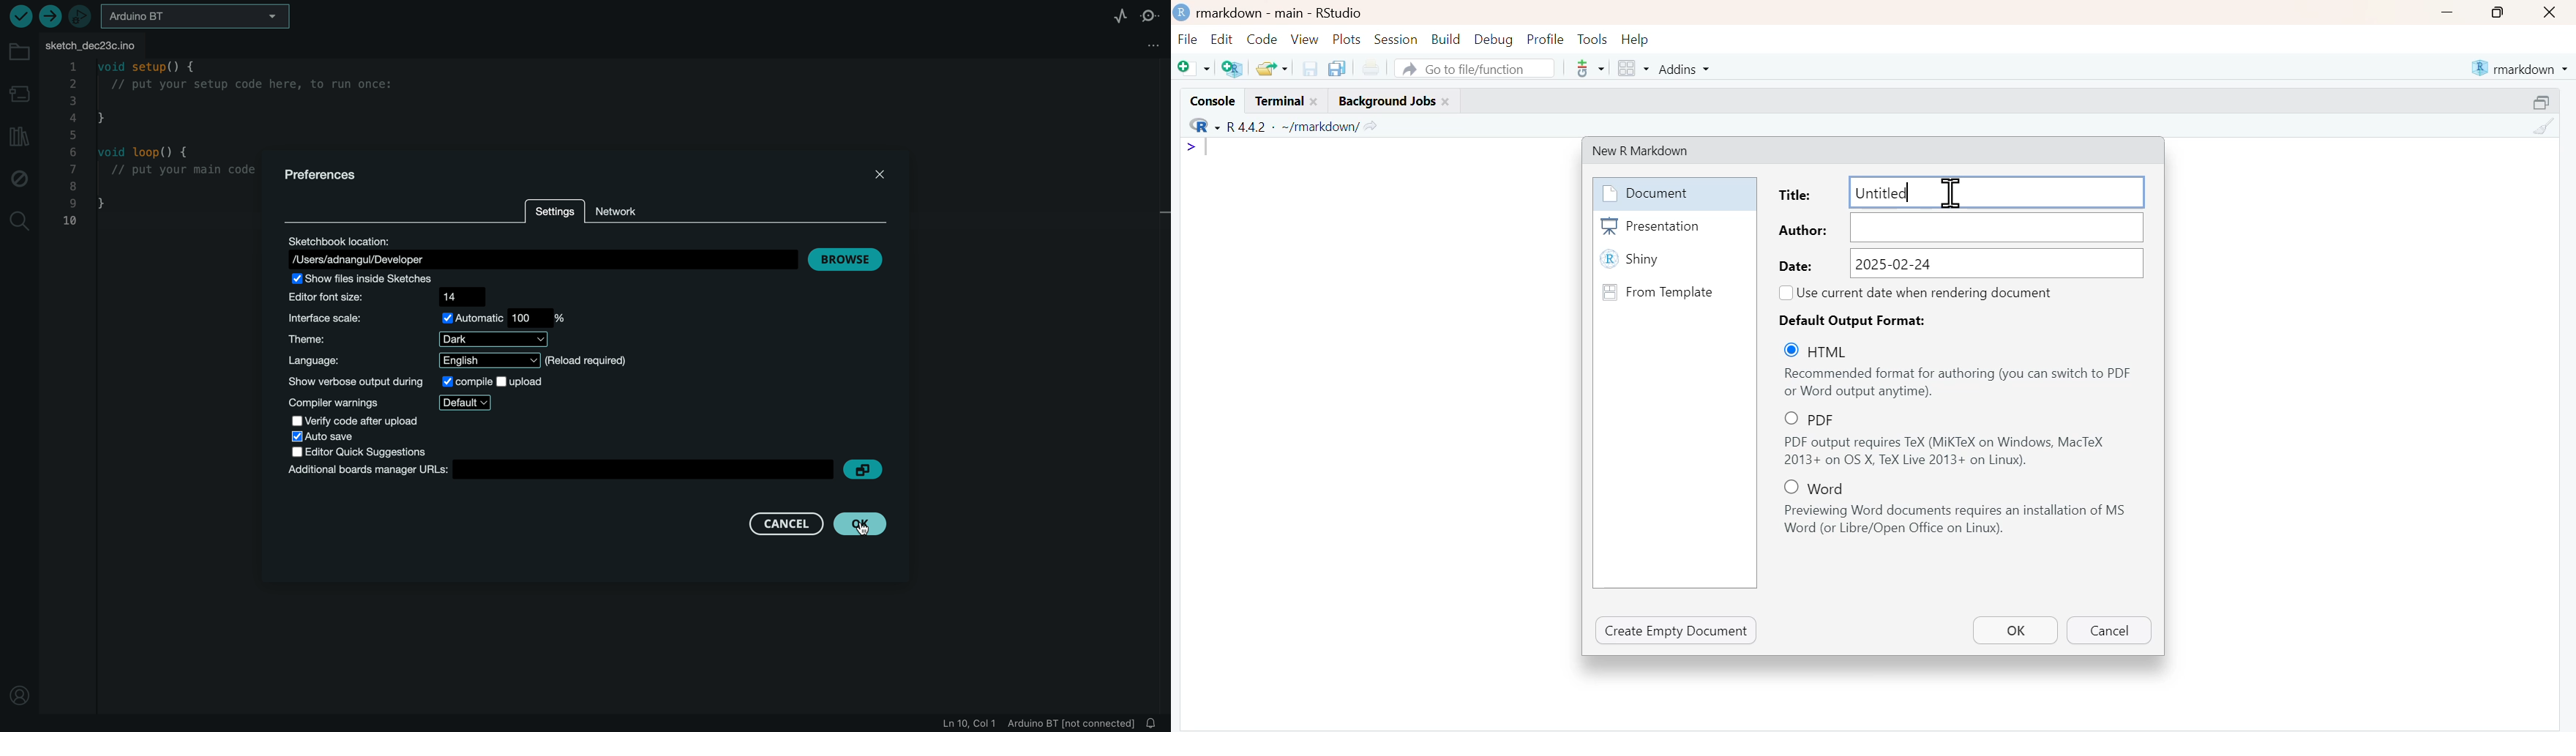 This screenshot has height=756, width=2576. Describe the element at coordinates (1672, 193) in the screenshot. I see `Document` at that location.